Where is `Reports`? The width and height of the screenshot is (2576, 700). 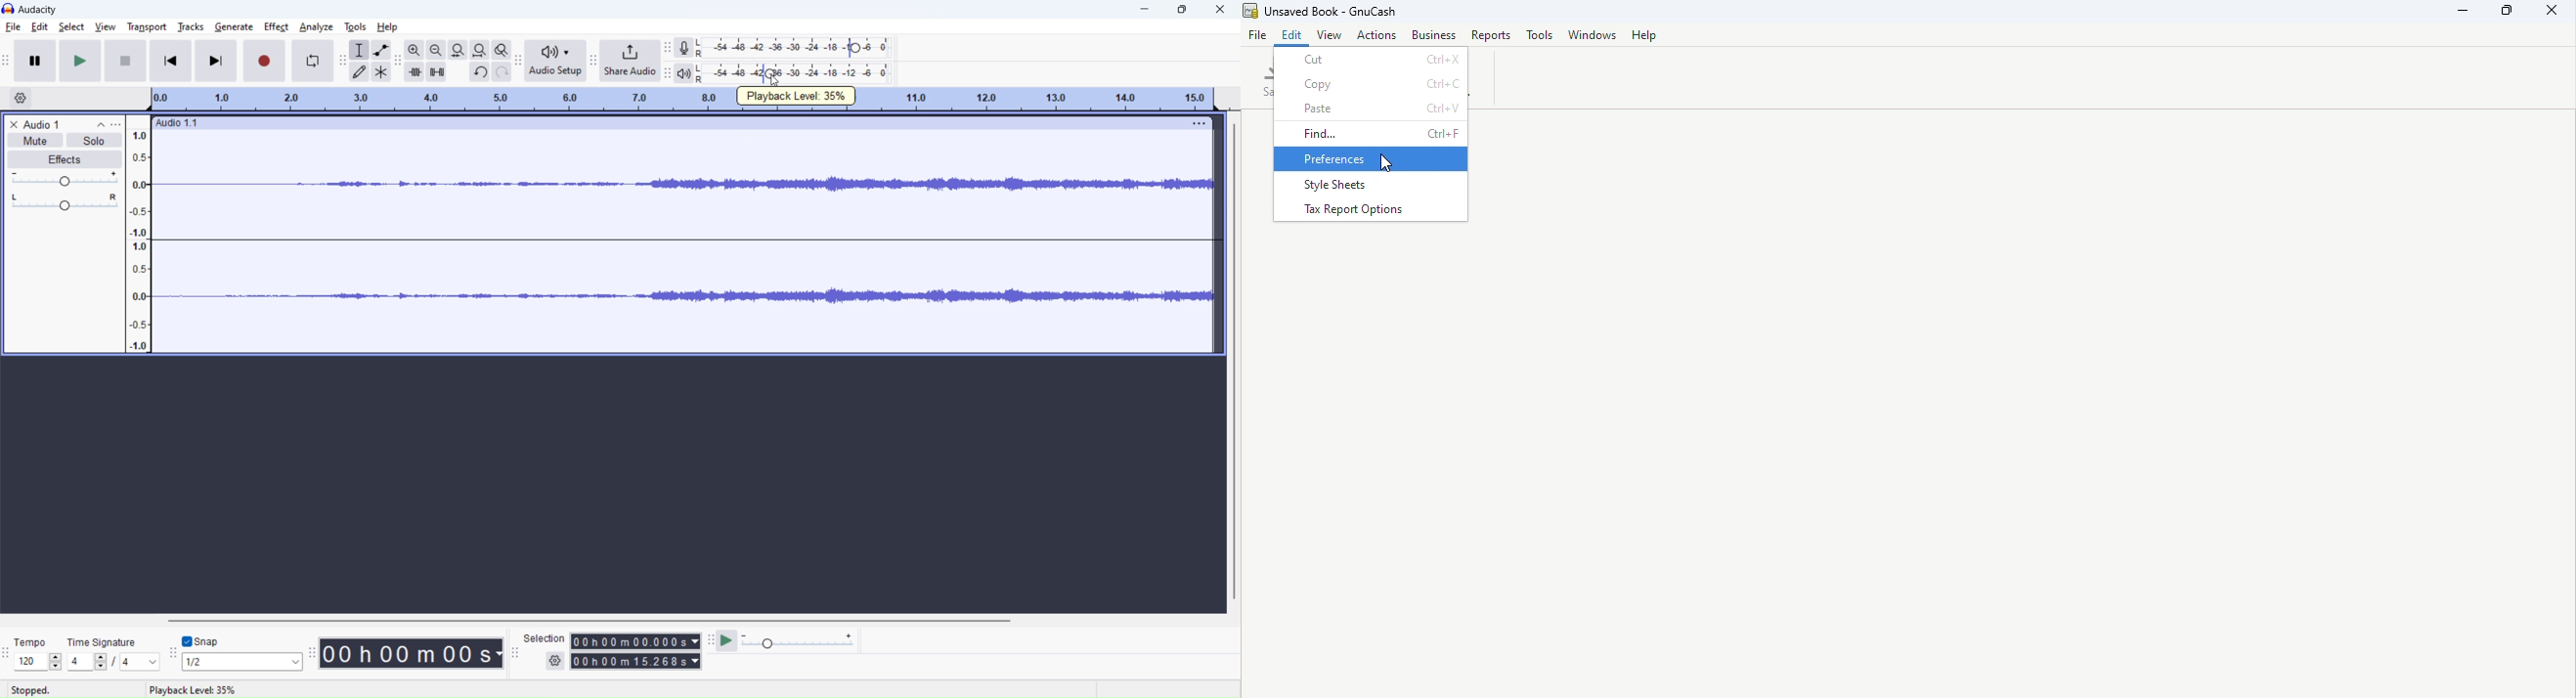
Reports is located at coordinates (1494, 34).